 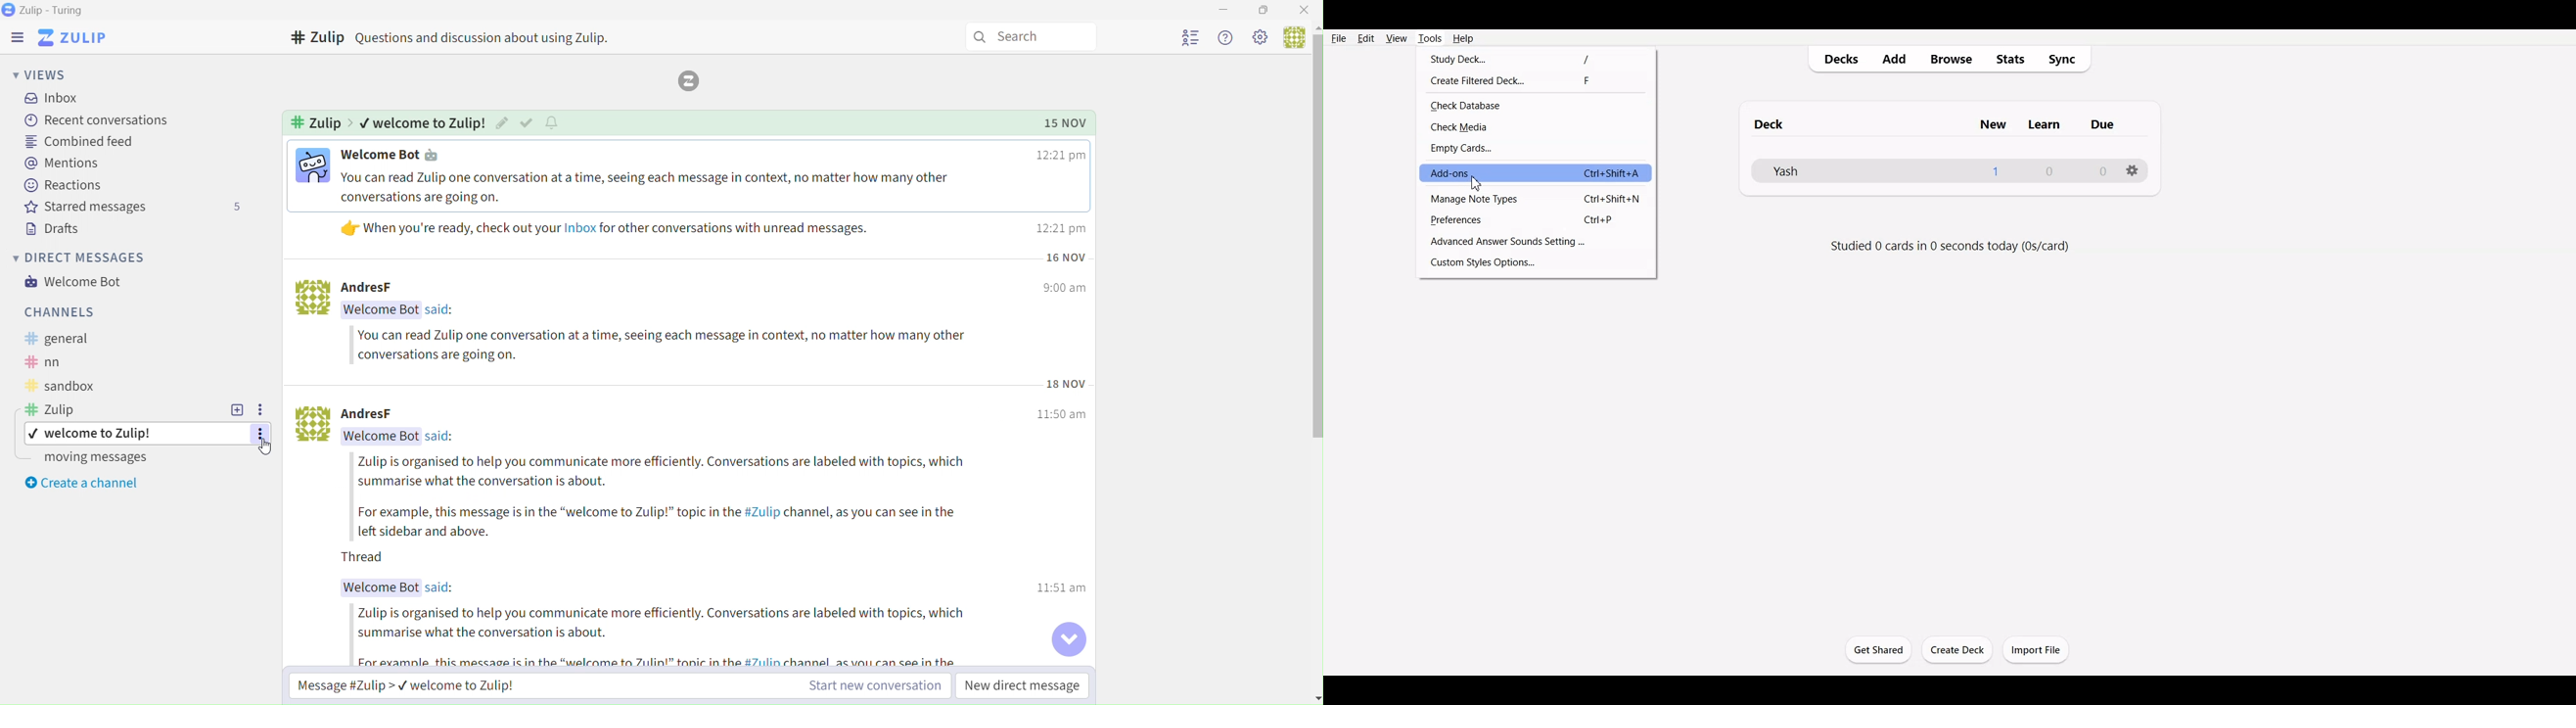 What do you see at coordinates (1223, 11) in the screenshot?
I see `Minimize` at bounding box center [1223, 11].